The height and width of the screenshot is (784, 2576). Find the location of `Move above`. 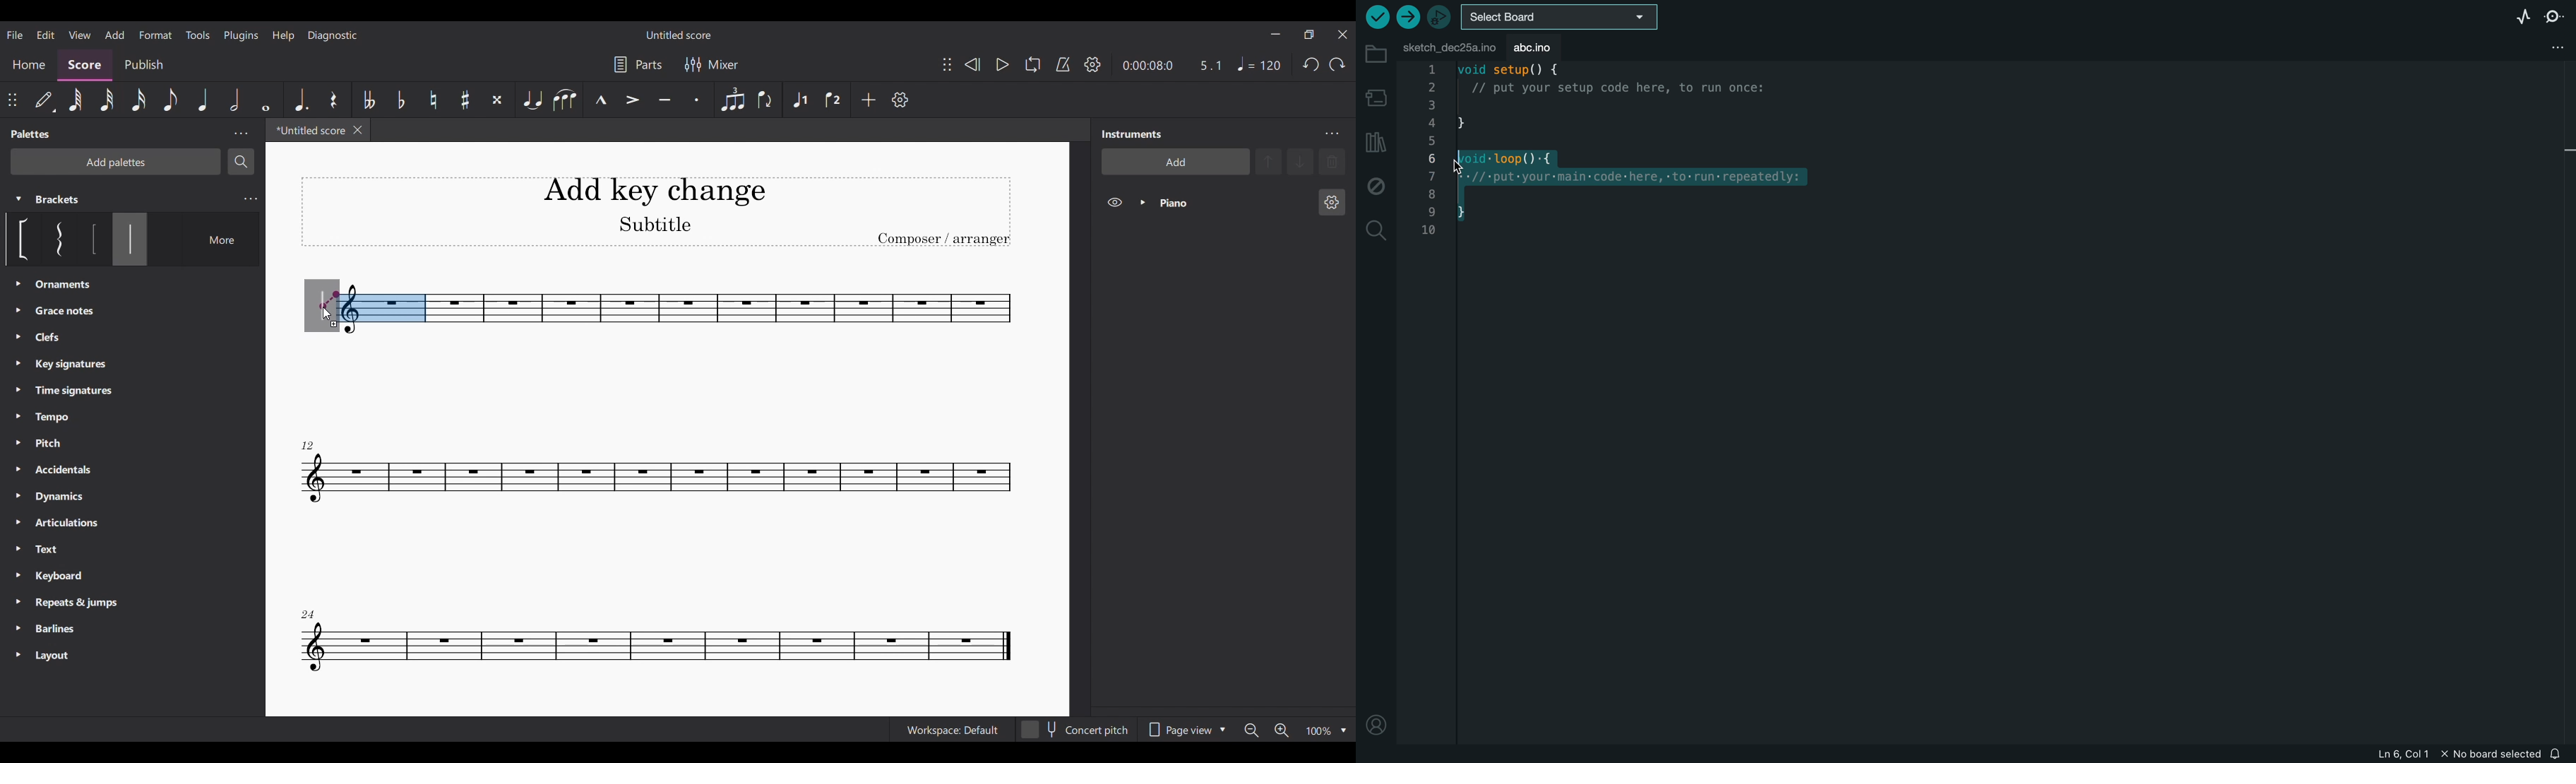

Move above is located at coordinates (1268, 162).